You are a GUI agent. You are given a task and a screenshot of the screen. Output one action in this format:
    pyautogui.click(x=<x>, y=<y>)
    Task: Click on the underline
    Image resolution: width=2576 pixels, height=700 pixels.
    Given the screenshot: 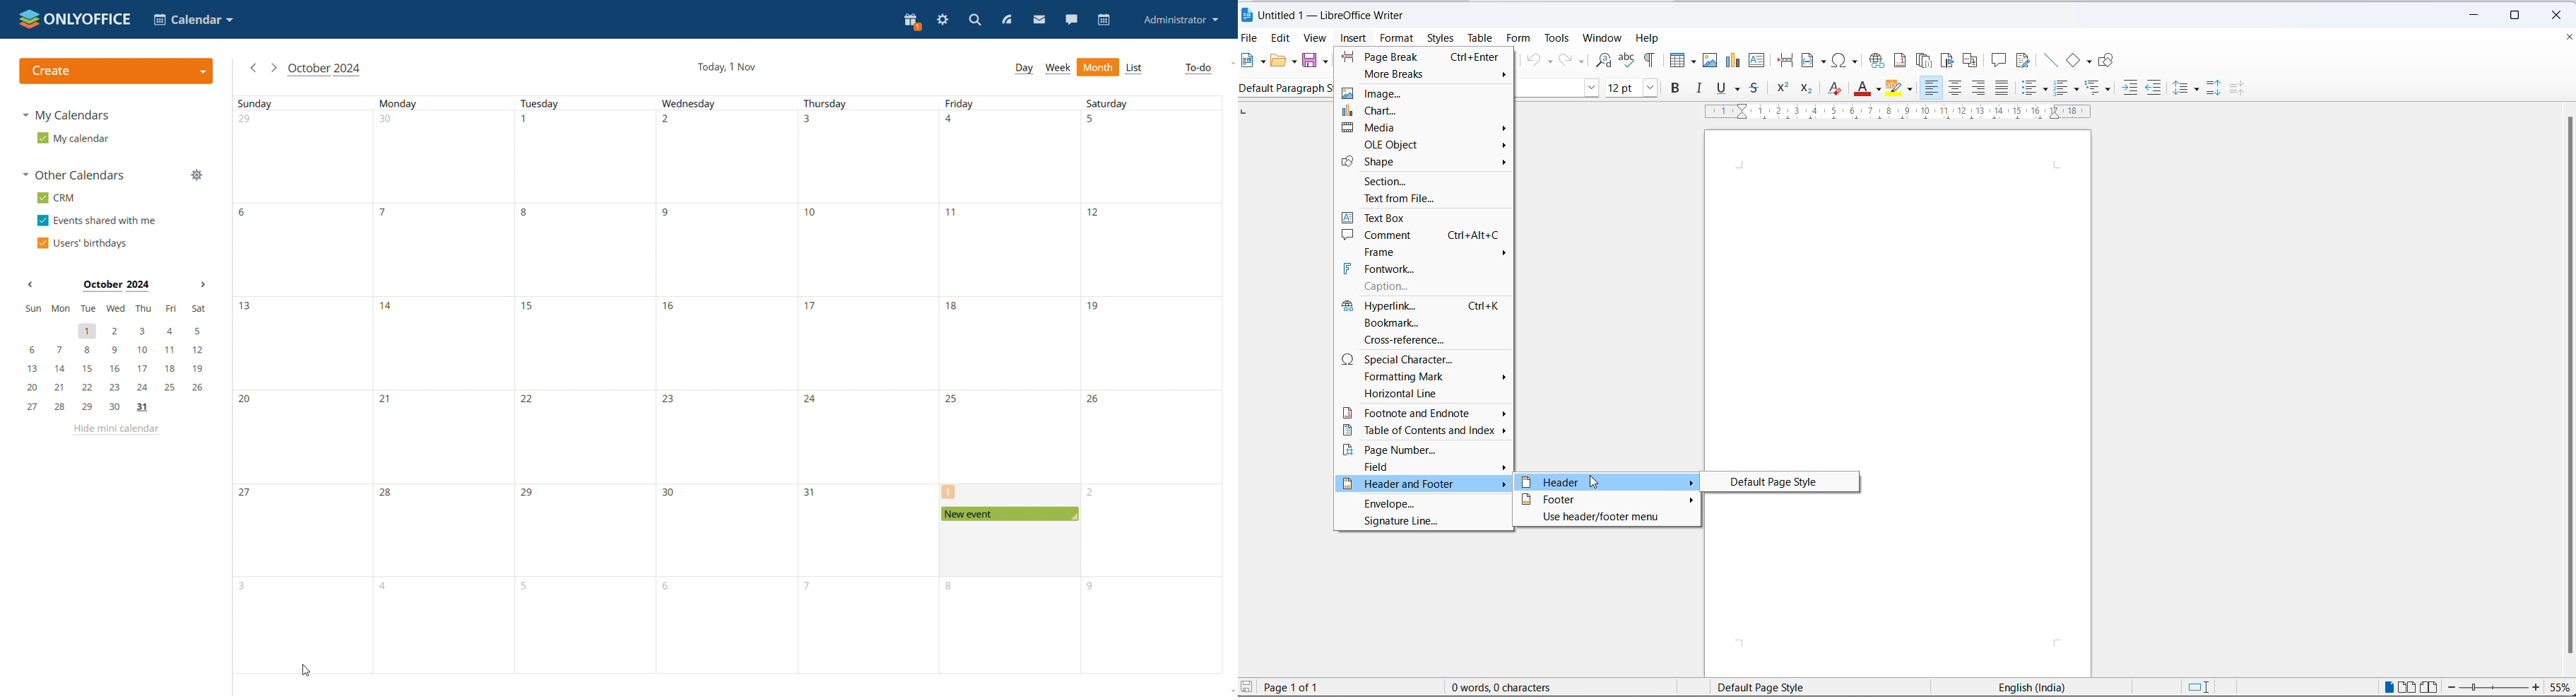 What is the action you would take?
    pyautogui.click(x=1720, y=88)
    